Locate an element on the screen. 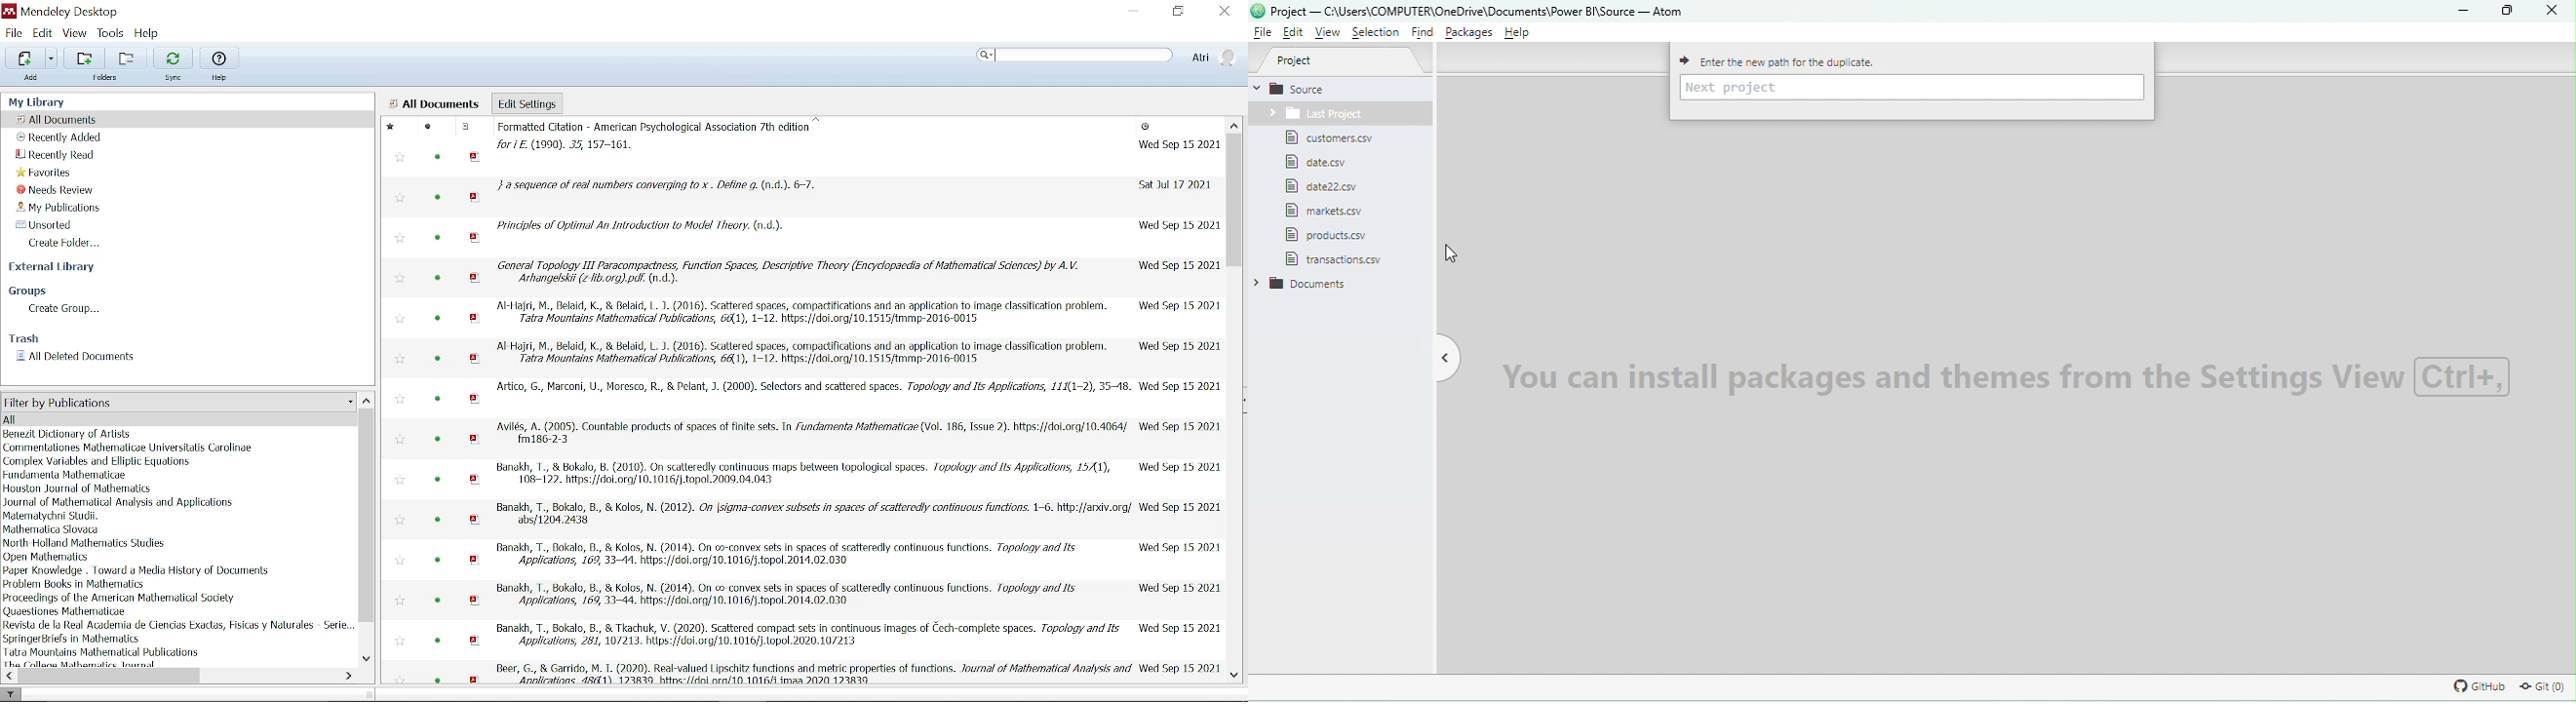 This screenshot has width=2576, height=728. Vertical scrollbar for files is located at coordinates (1234, 200).